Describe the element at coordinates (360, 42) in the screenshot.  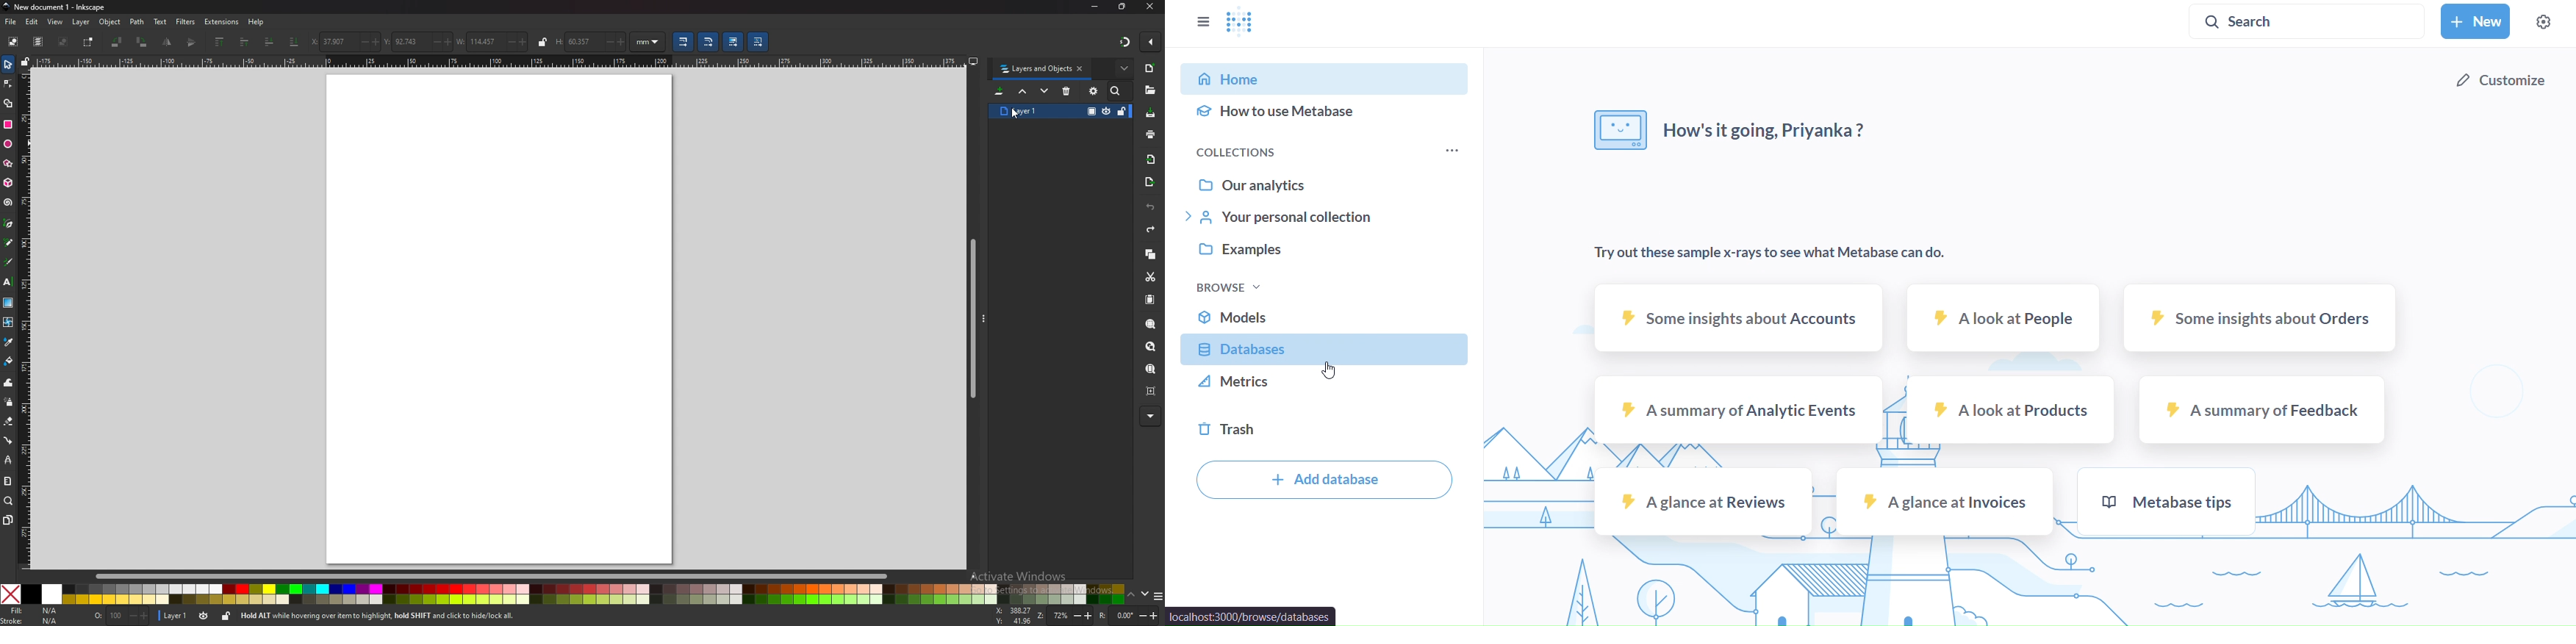
I see `decrease` at that location.